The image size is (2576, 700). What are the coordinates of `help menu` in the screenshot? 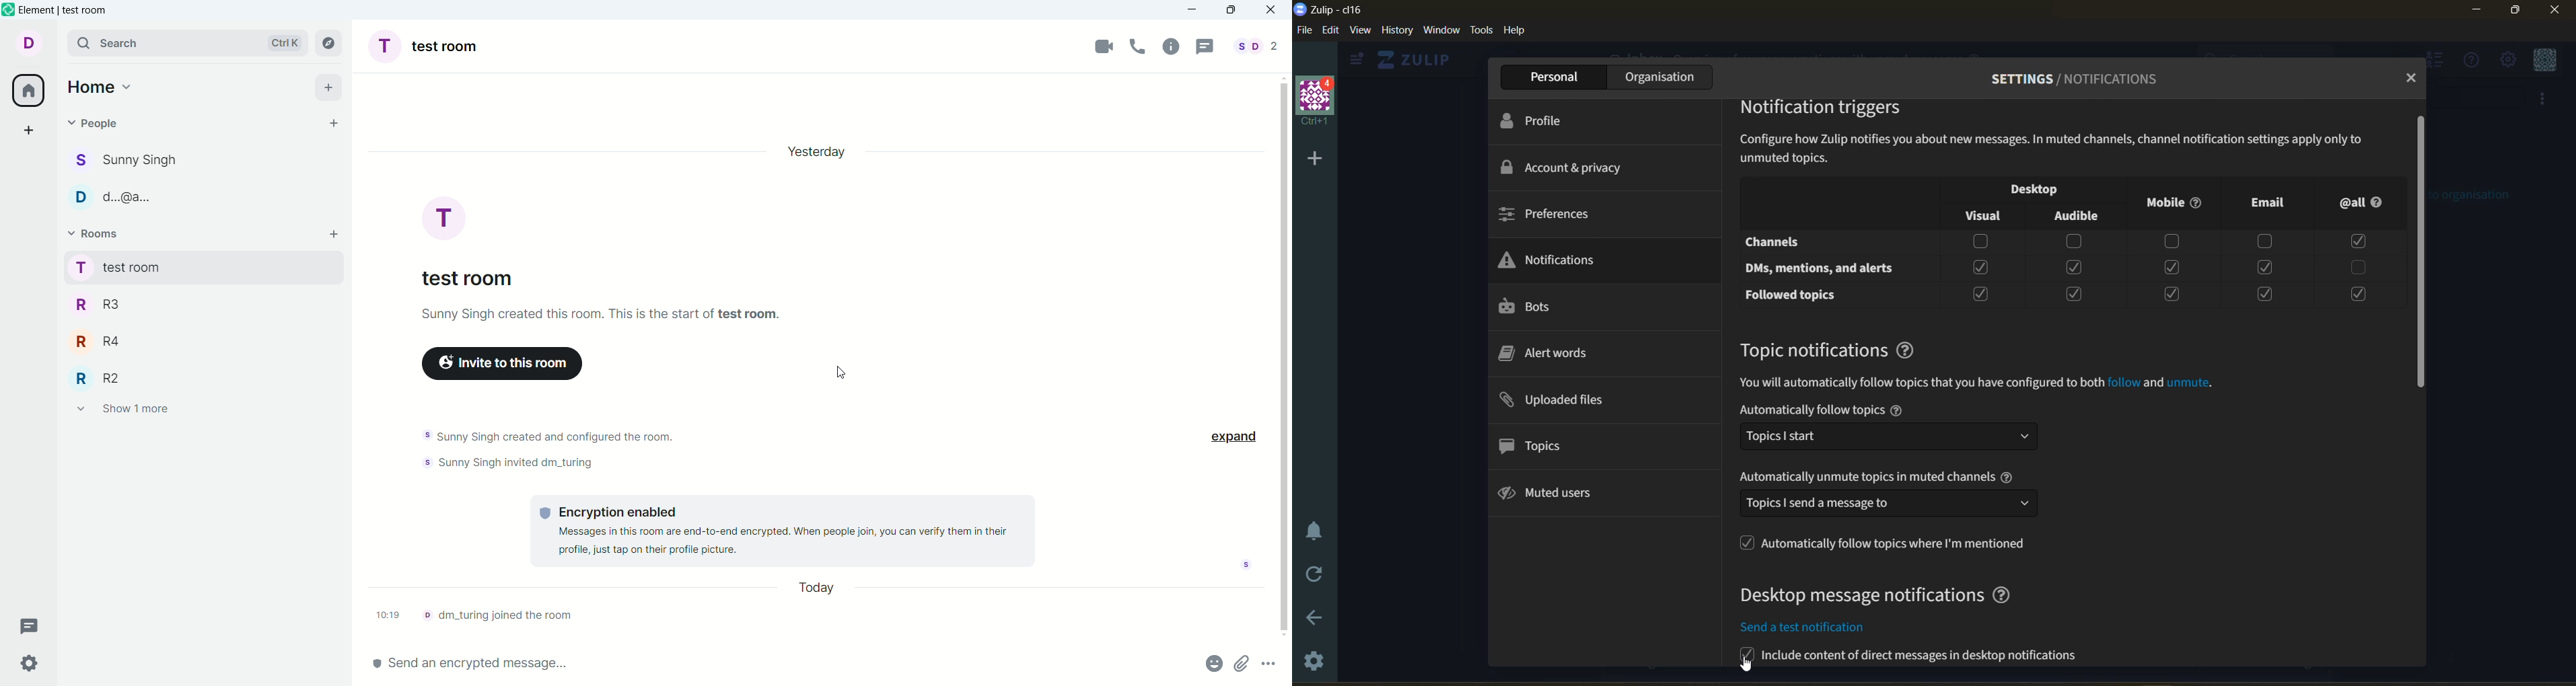 It's located at (2473, 62).